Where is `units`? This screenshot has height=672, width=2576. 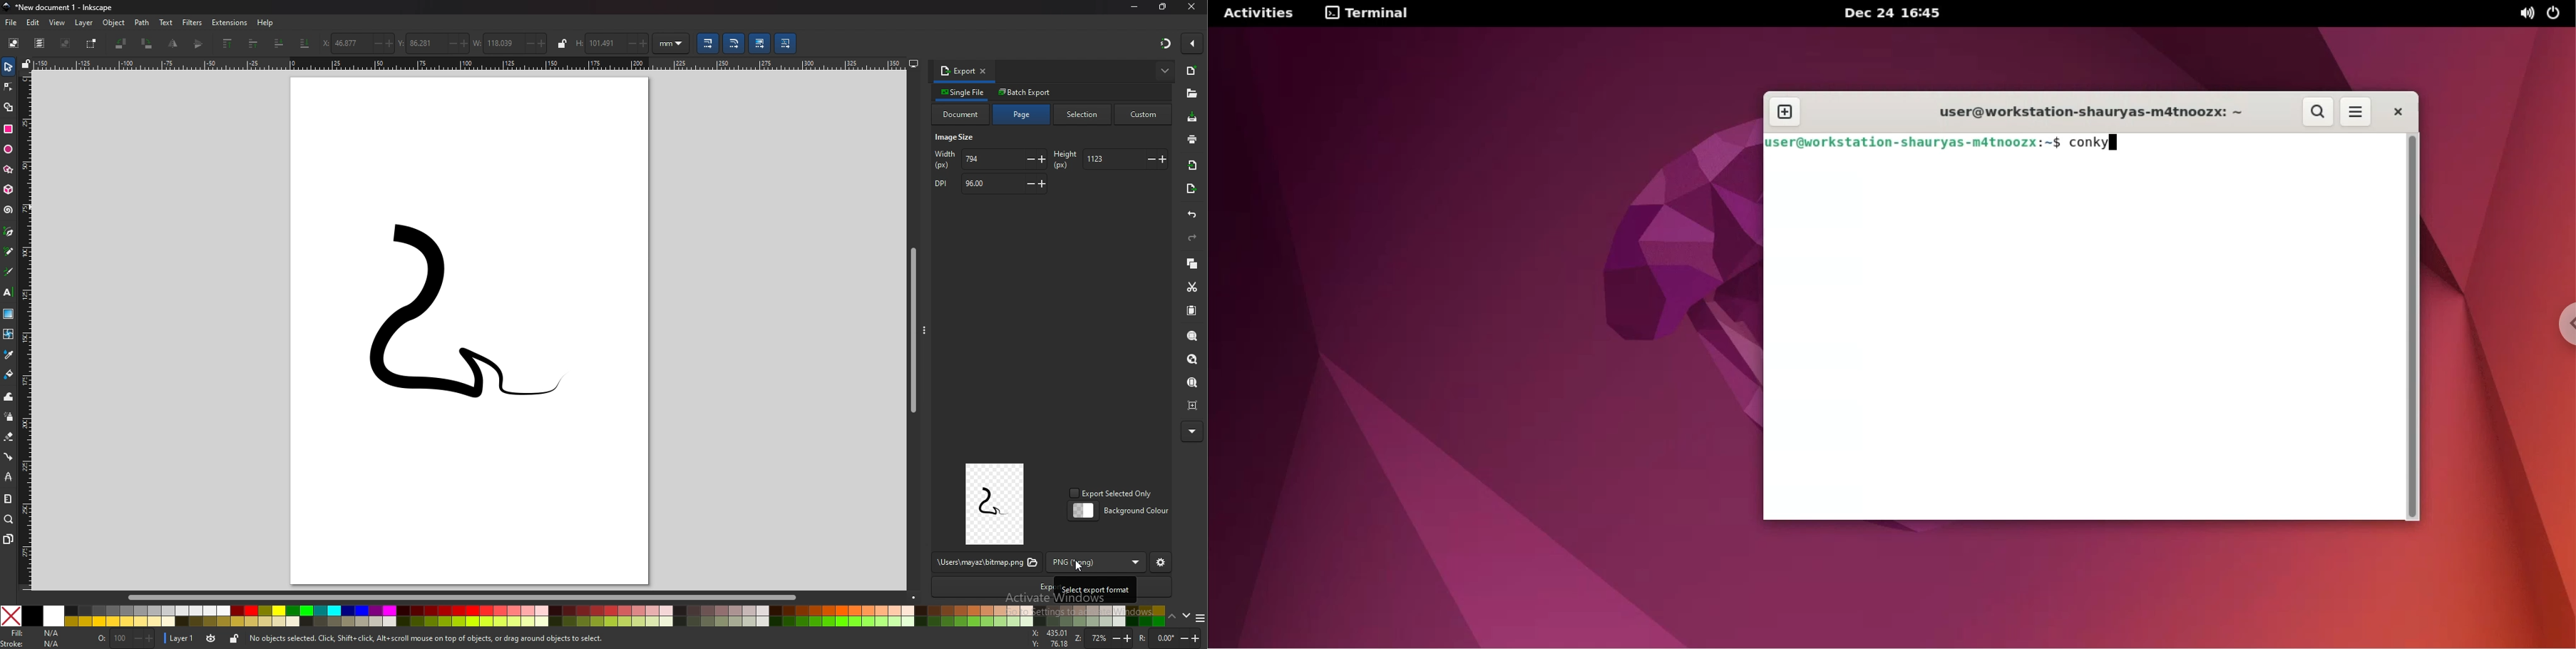 units is located at coordinates (671, 43).